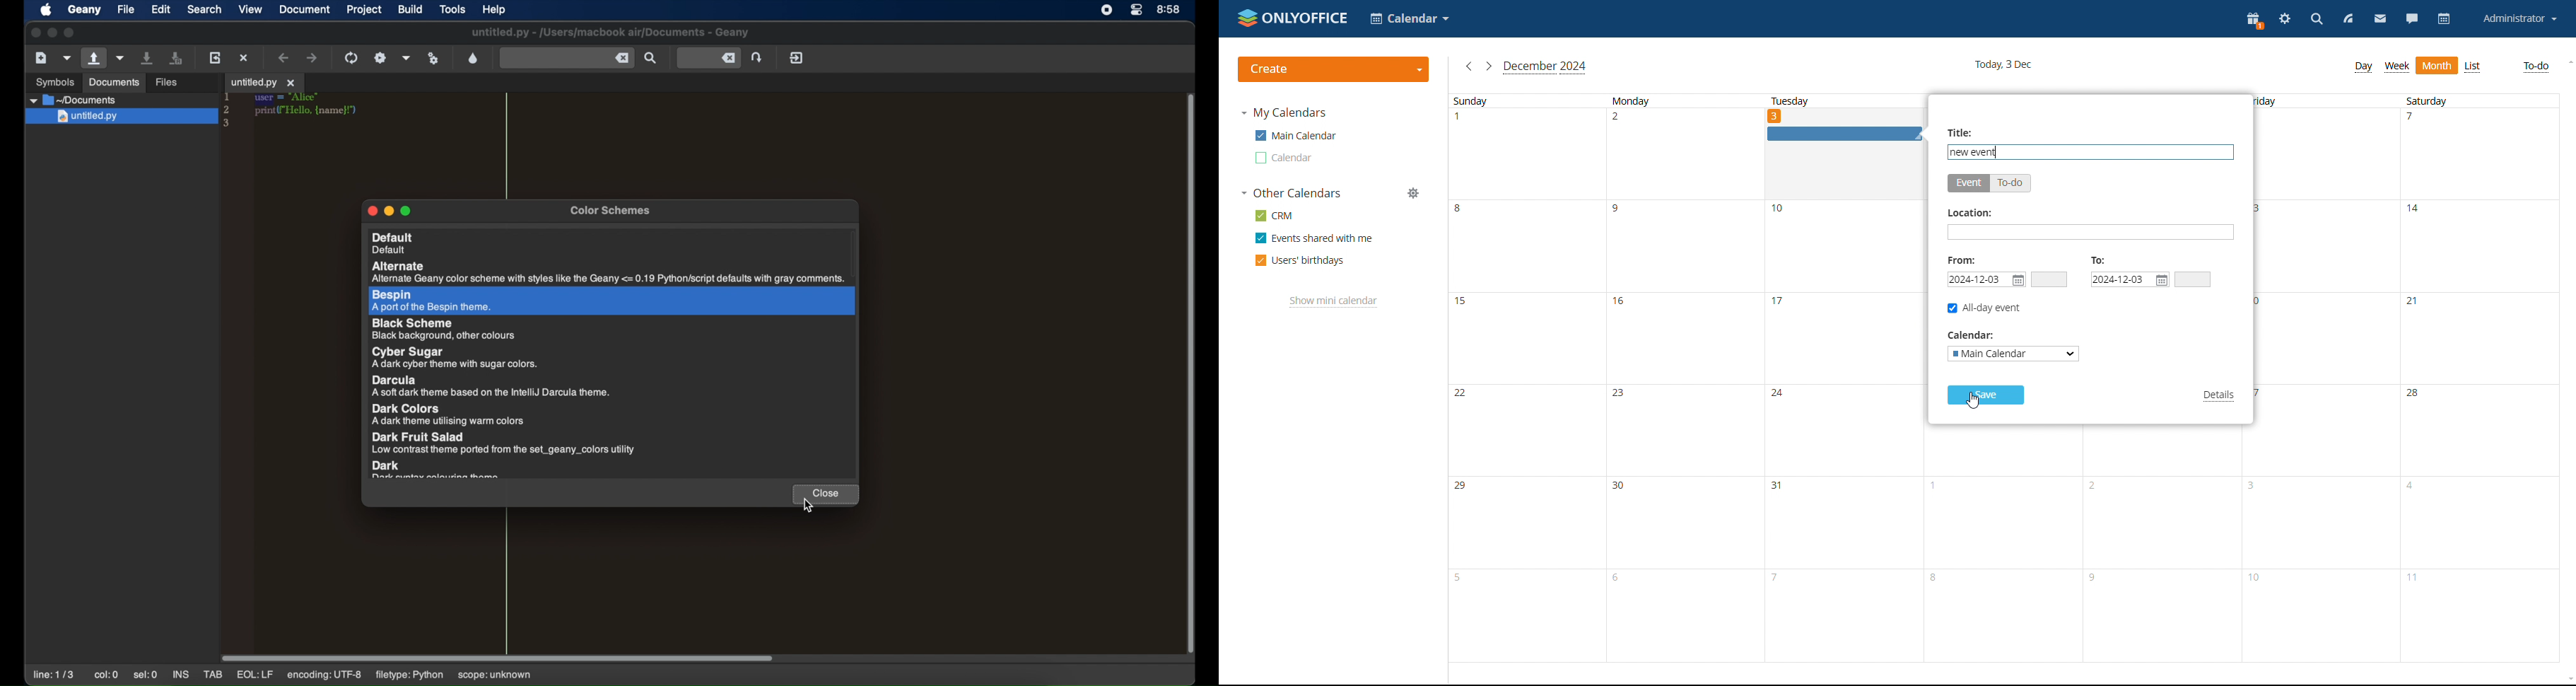 This screenshot has width=2576, height=700. I want to click on to-do, so click(2537, 67).